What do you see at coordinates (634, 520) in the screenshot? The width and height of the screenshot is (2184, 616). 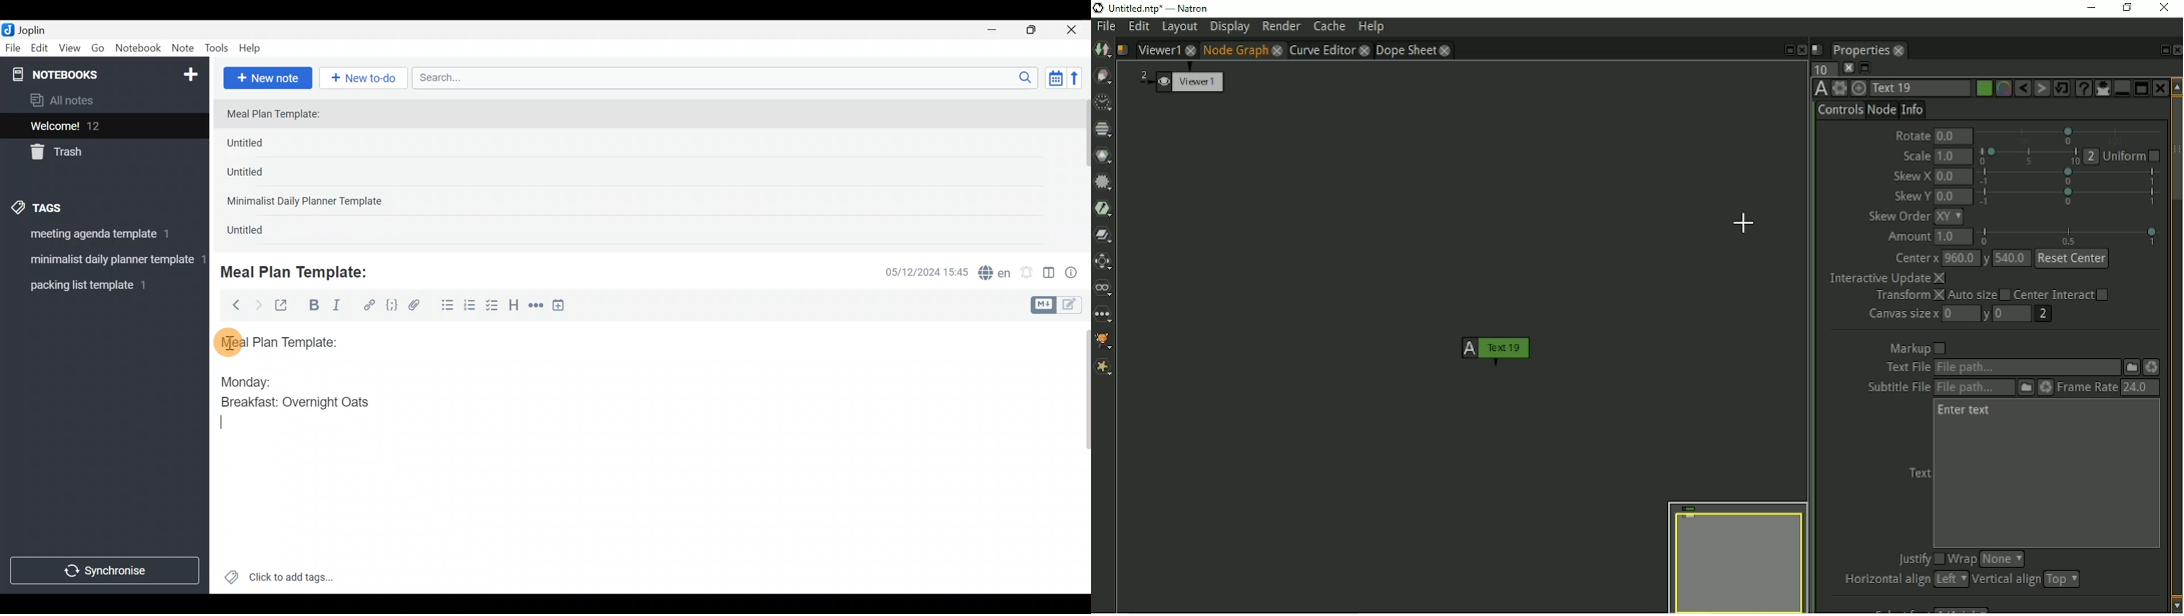 I see `Text editor` at bounding box center [634, 520].